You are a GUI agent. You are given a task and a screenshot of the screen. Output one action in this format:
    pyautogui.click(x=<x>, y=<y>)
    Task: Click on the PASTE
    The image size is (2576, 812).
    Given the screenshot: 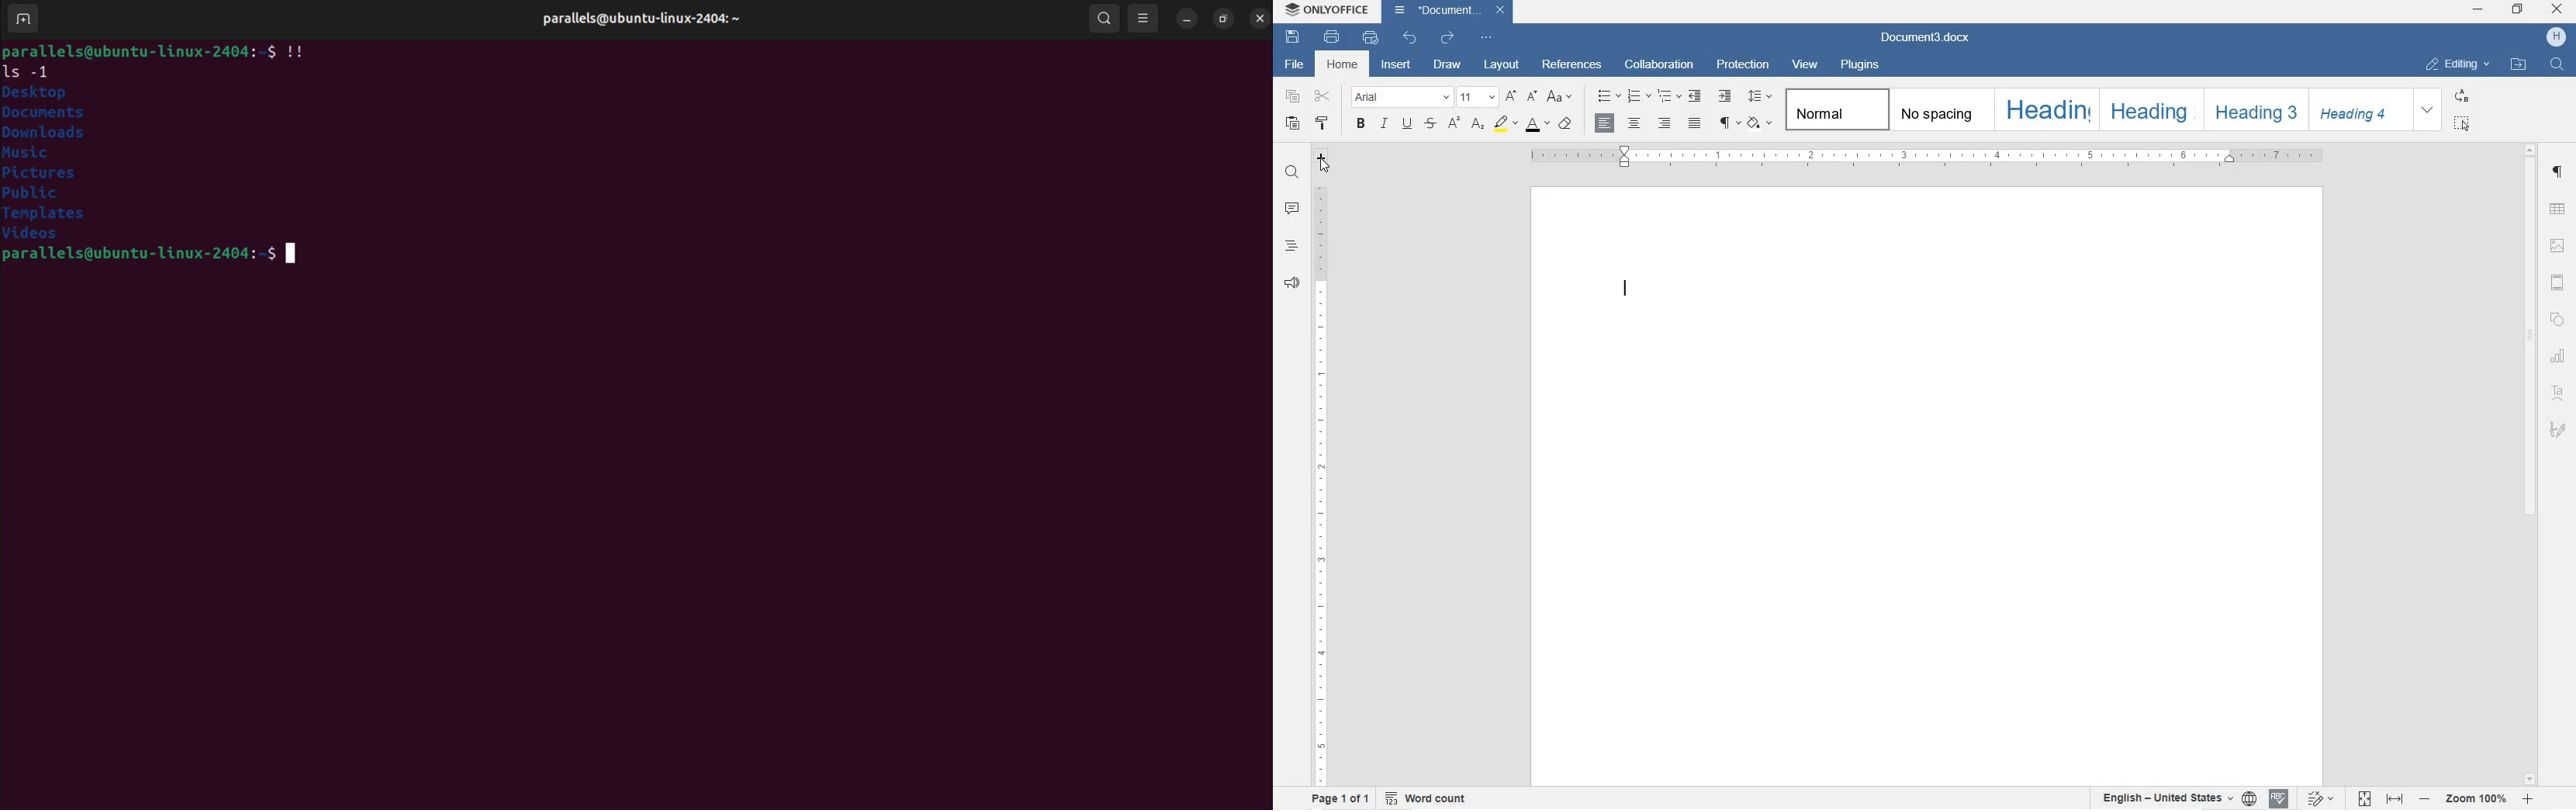 What is the action you would take?
    pyautogui.click(x=1291, y=124)
    